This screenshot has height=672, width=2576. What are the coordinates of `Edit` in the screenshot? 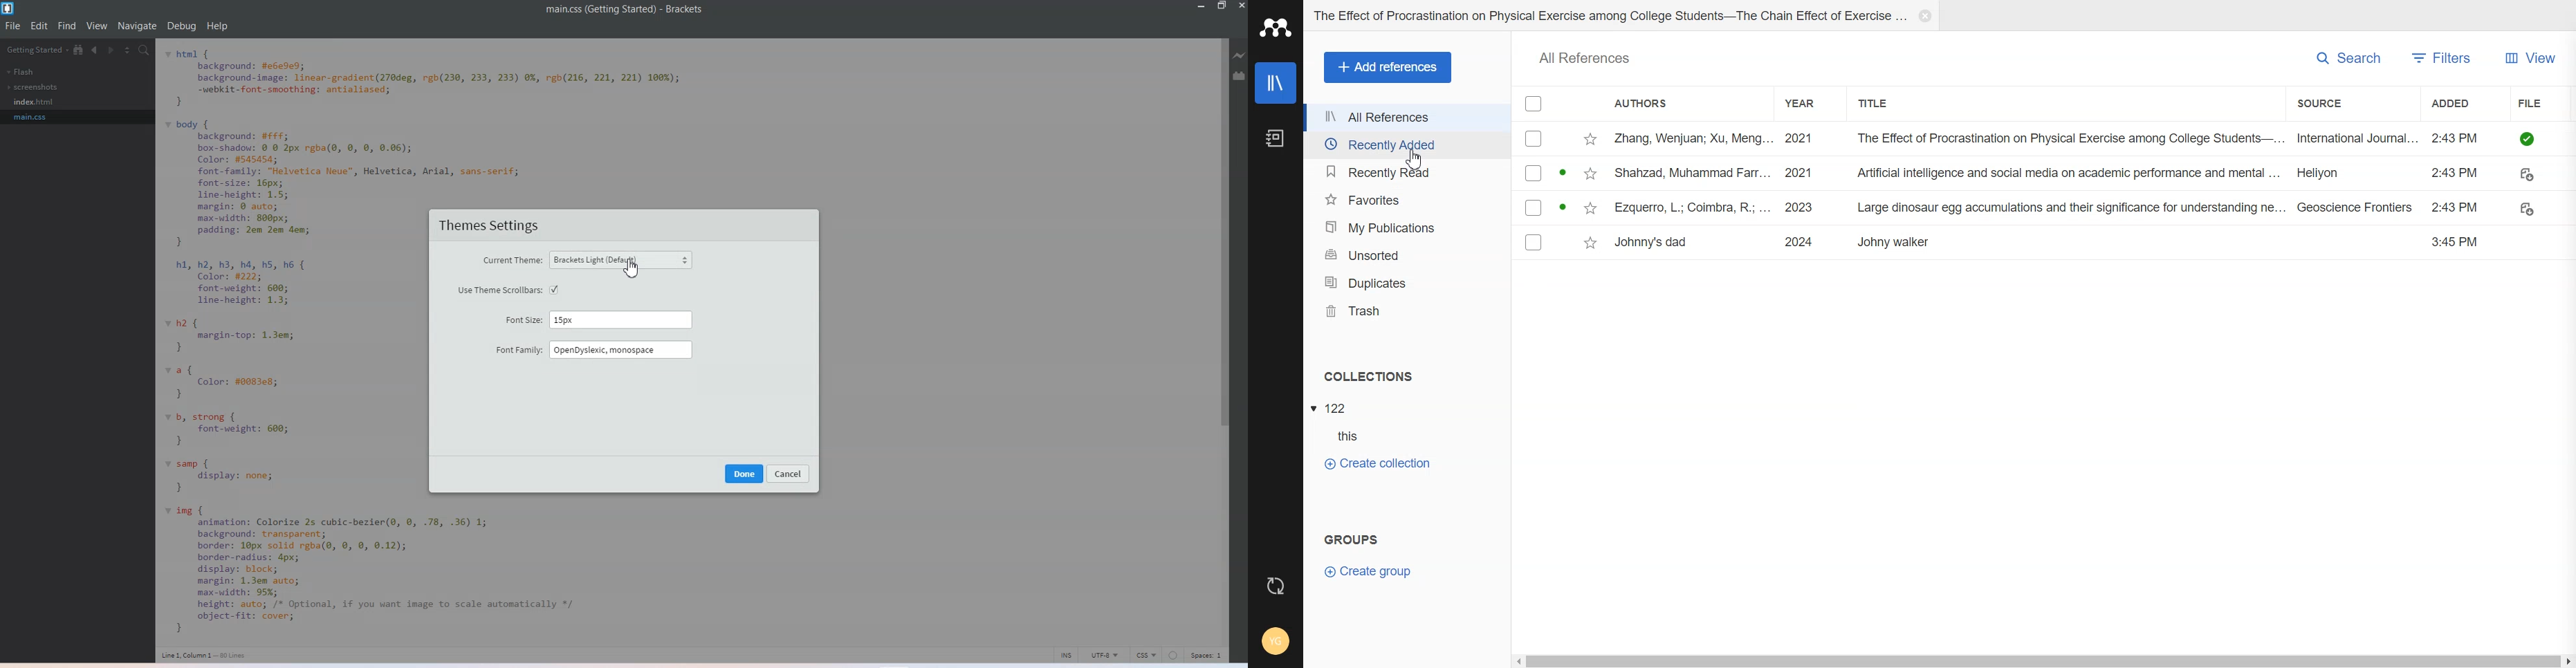 It's located at (39, 25).